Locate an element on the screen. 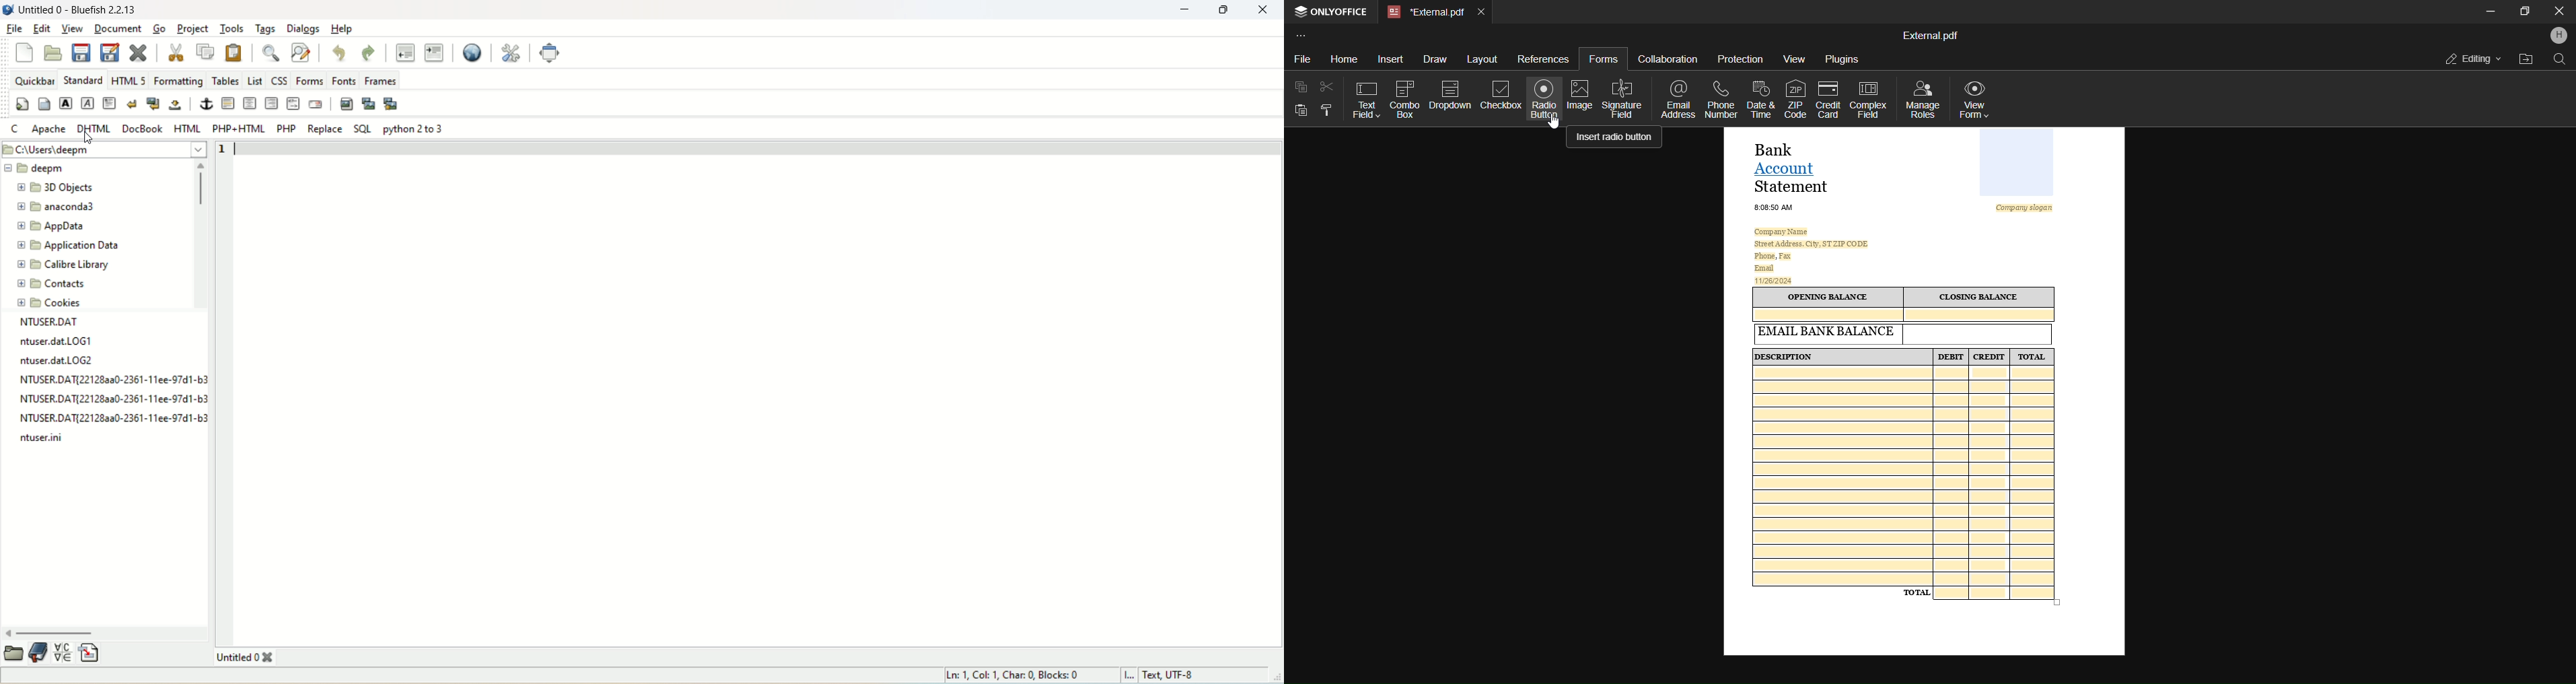 The height and width of the screenshot is (700, 2576). standard is located at coordinates (82, 80).